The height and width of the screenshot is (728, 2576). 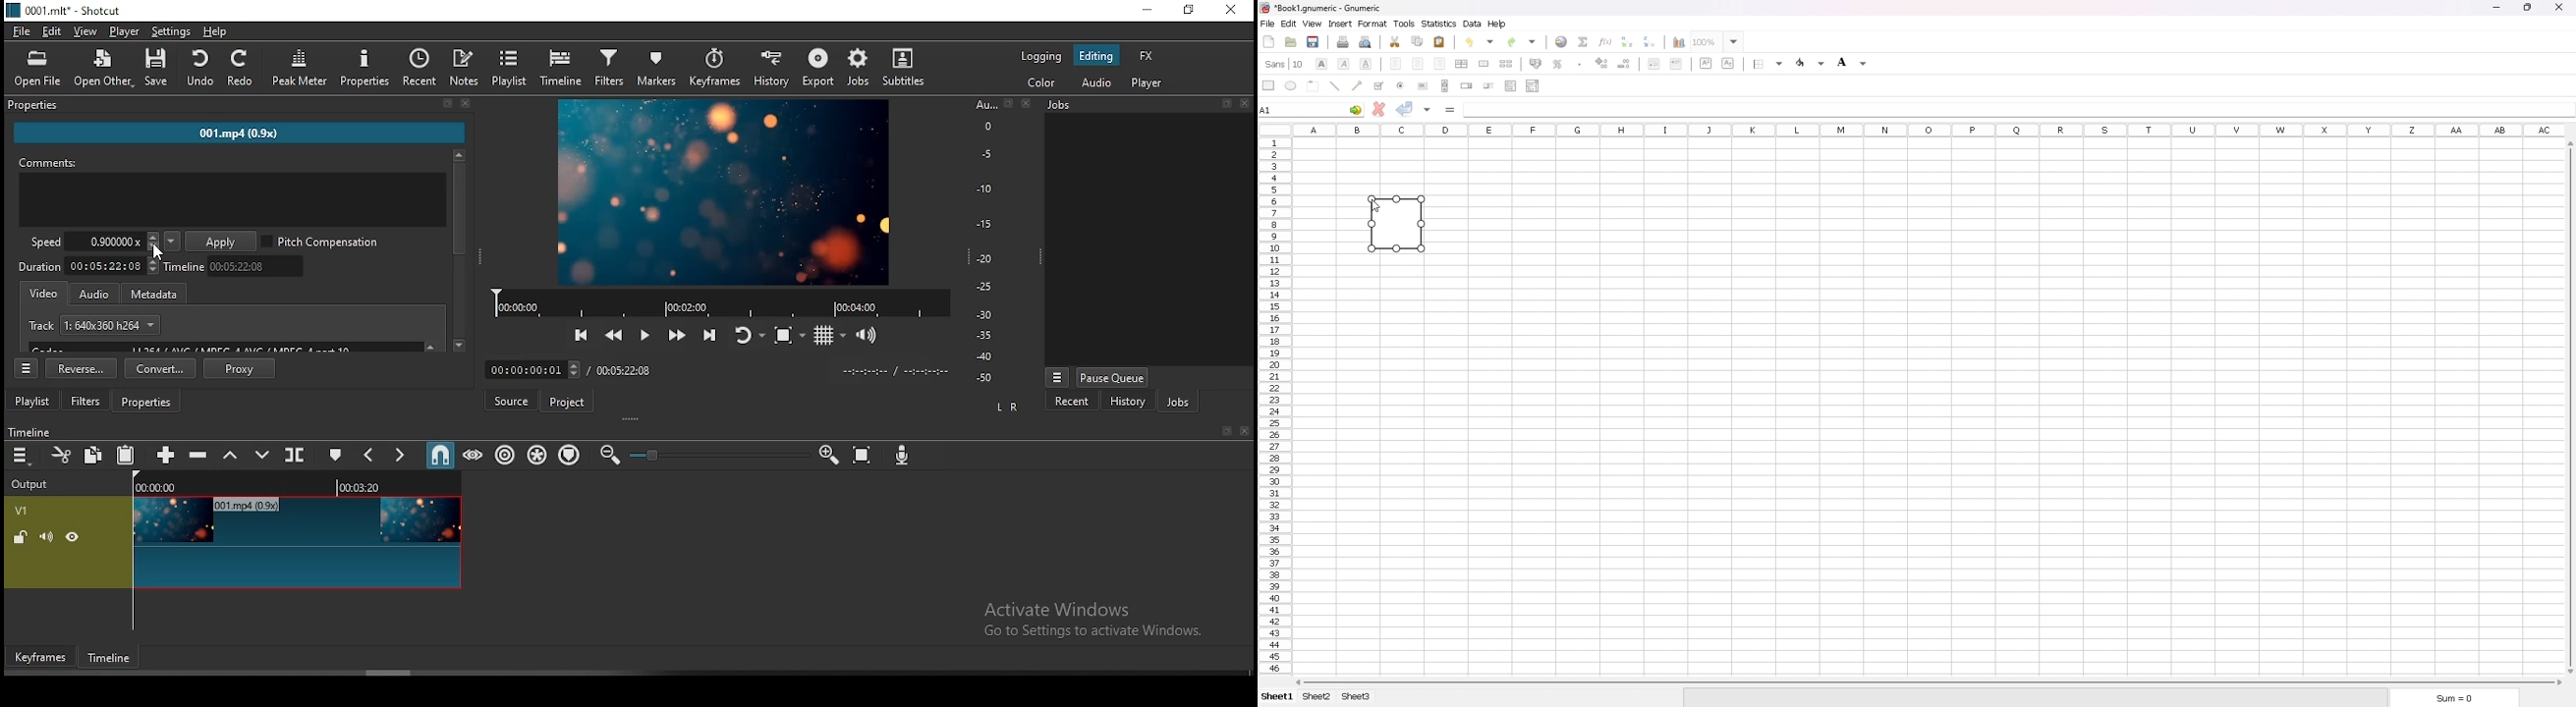 I want to click on speed presets , so click(x=172, y=242).